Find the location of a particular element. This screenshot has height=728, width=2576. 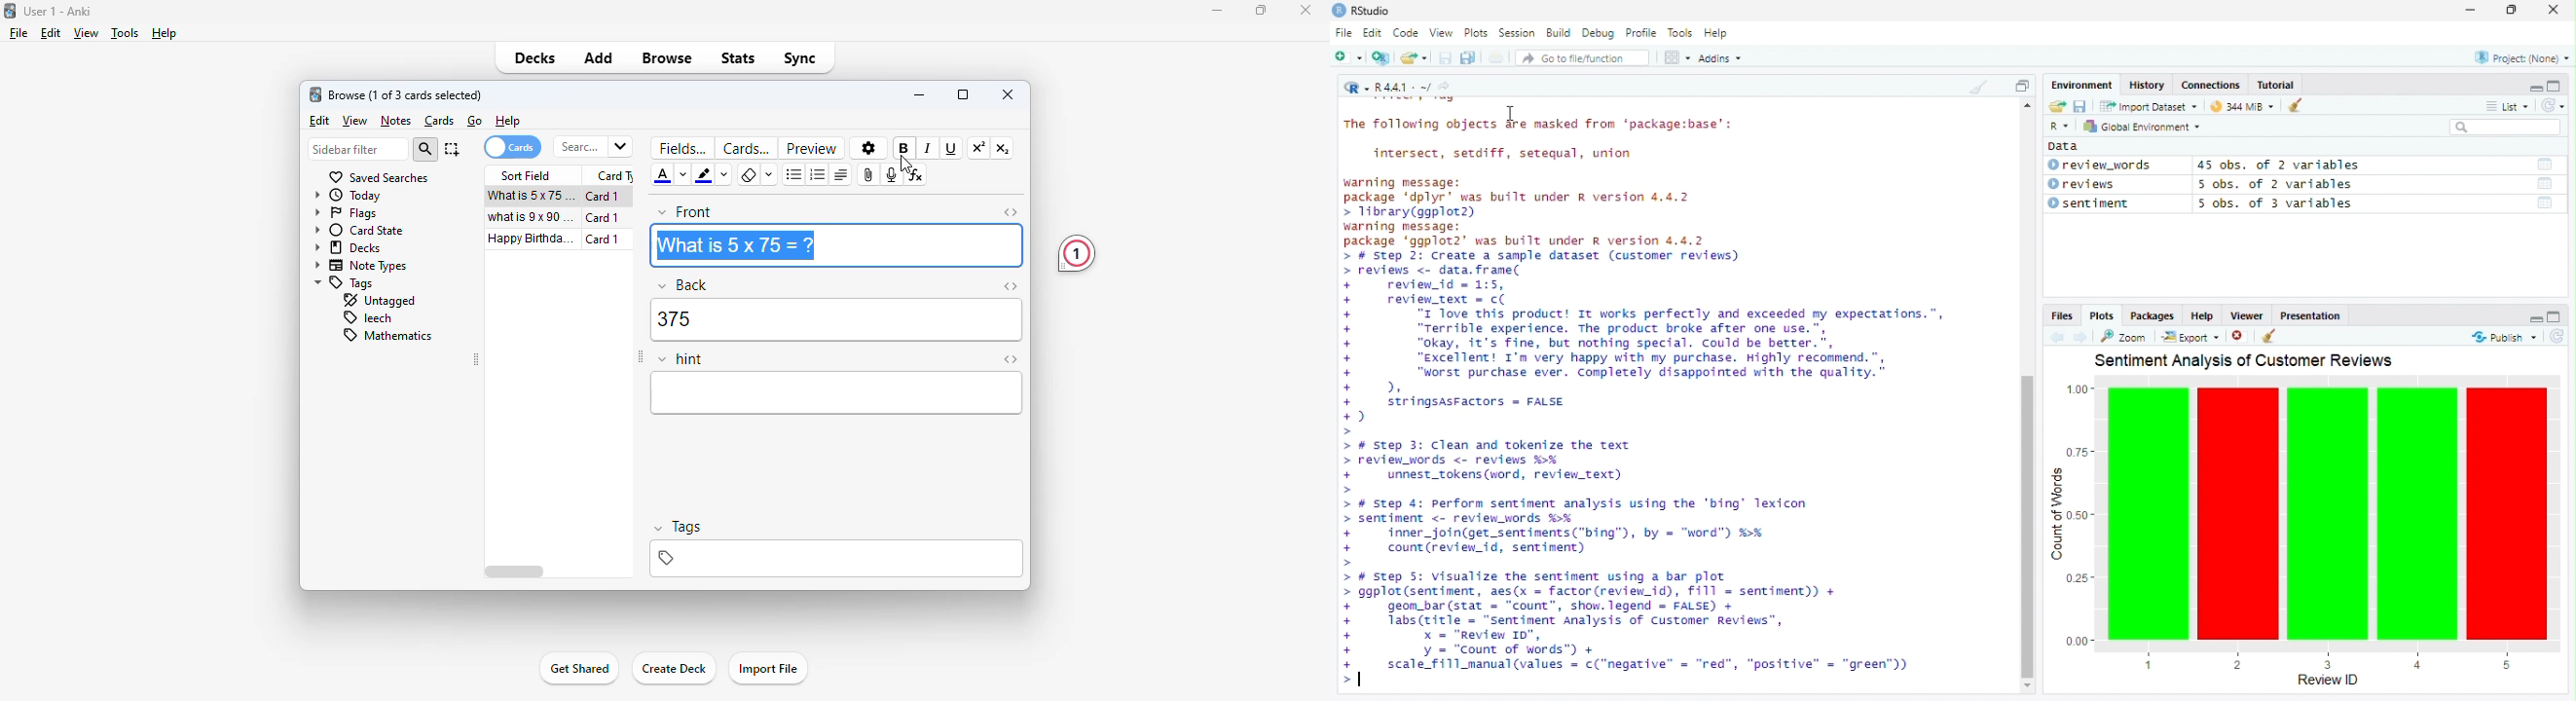

Graph is located at coordinates (2304, 520).